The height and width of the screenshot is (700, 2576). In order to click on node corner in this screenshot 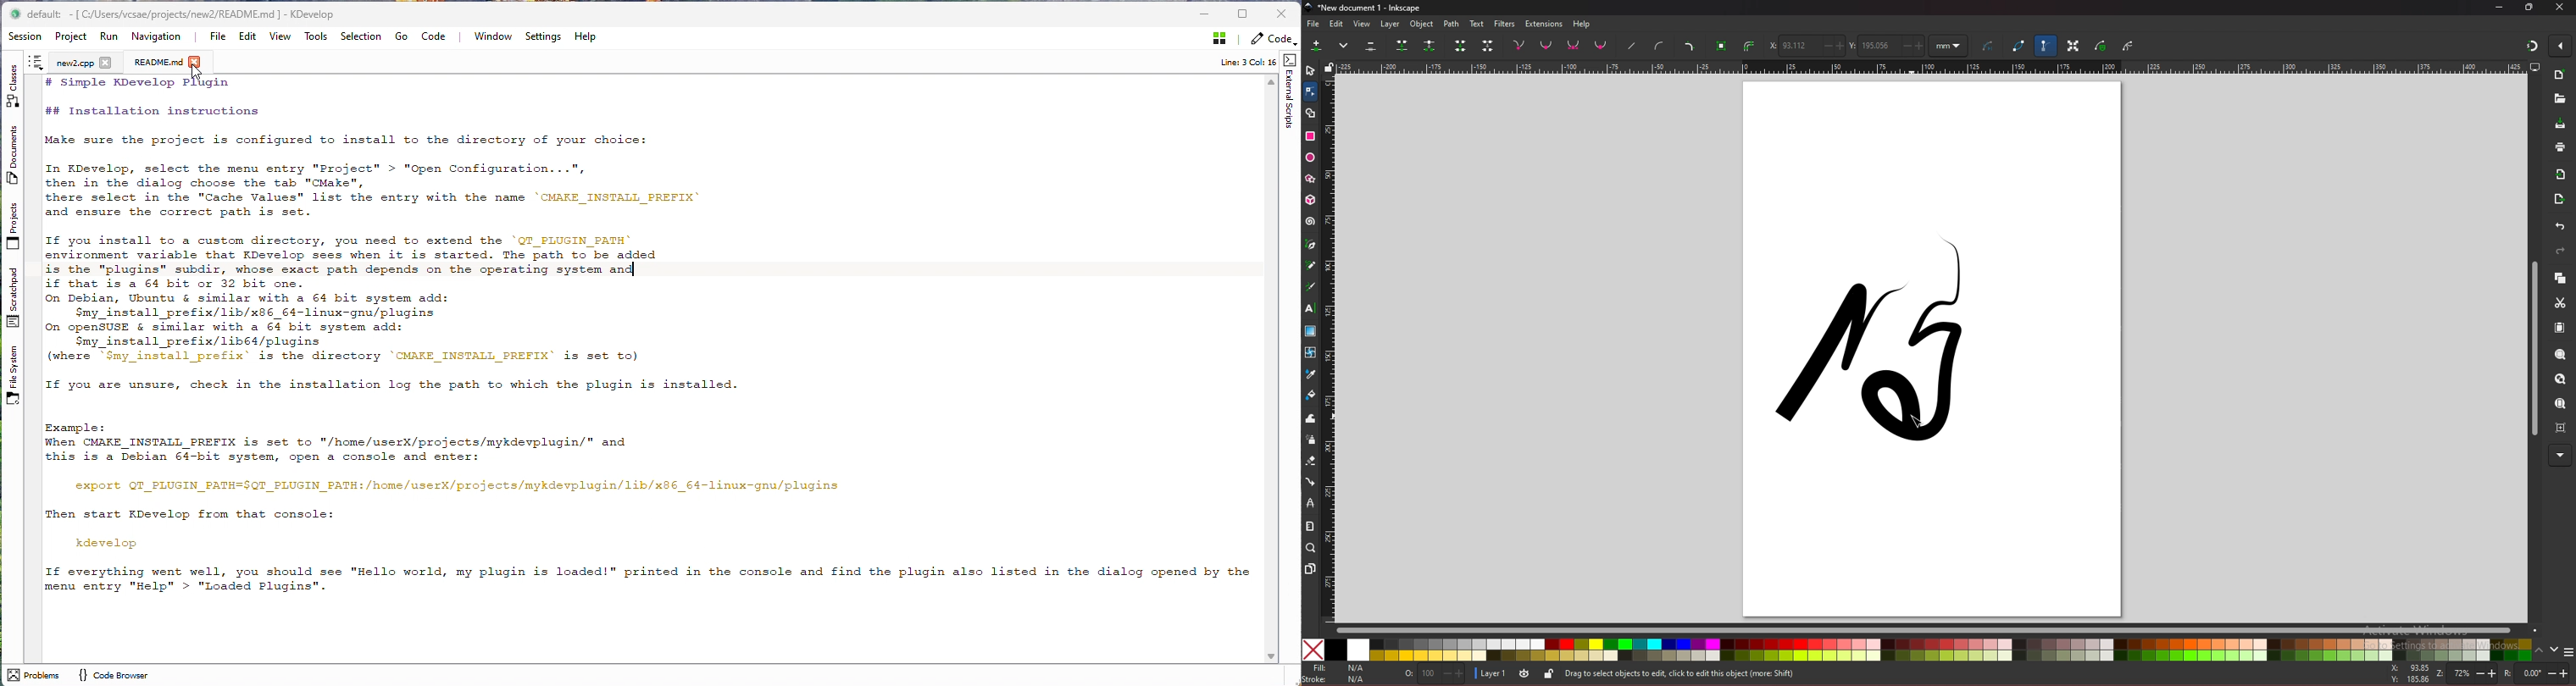, I will do `click(1519, 44)`.